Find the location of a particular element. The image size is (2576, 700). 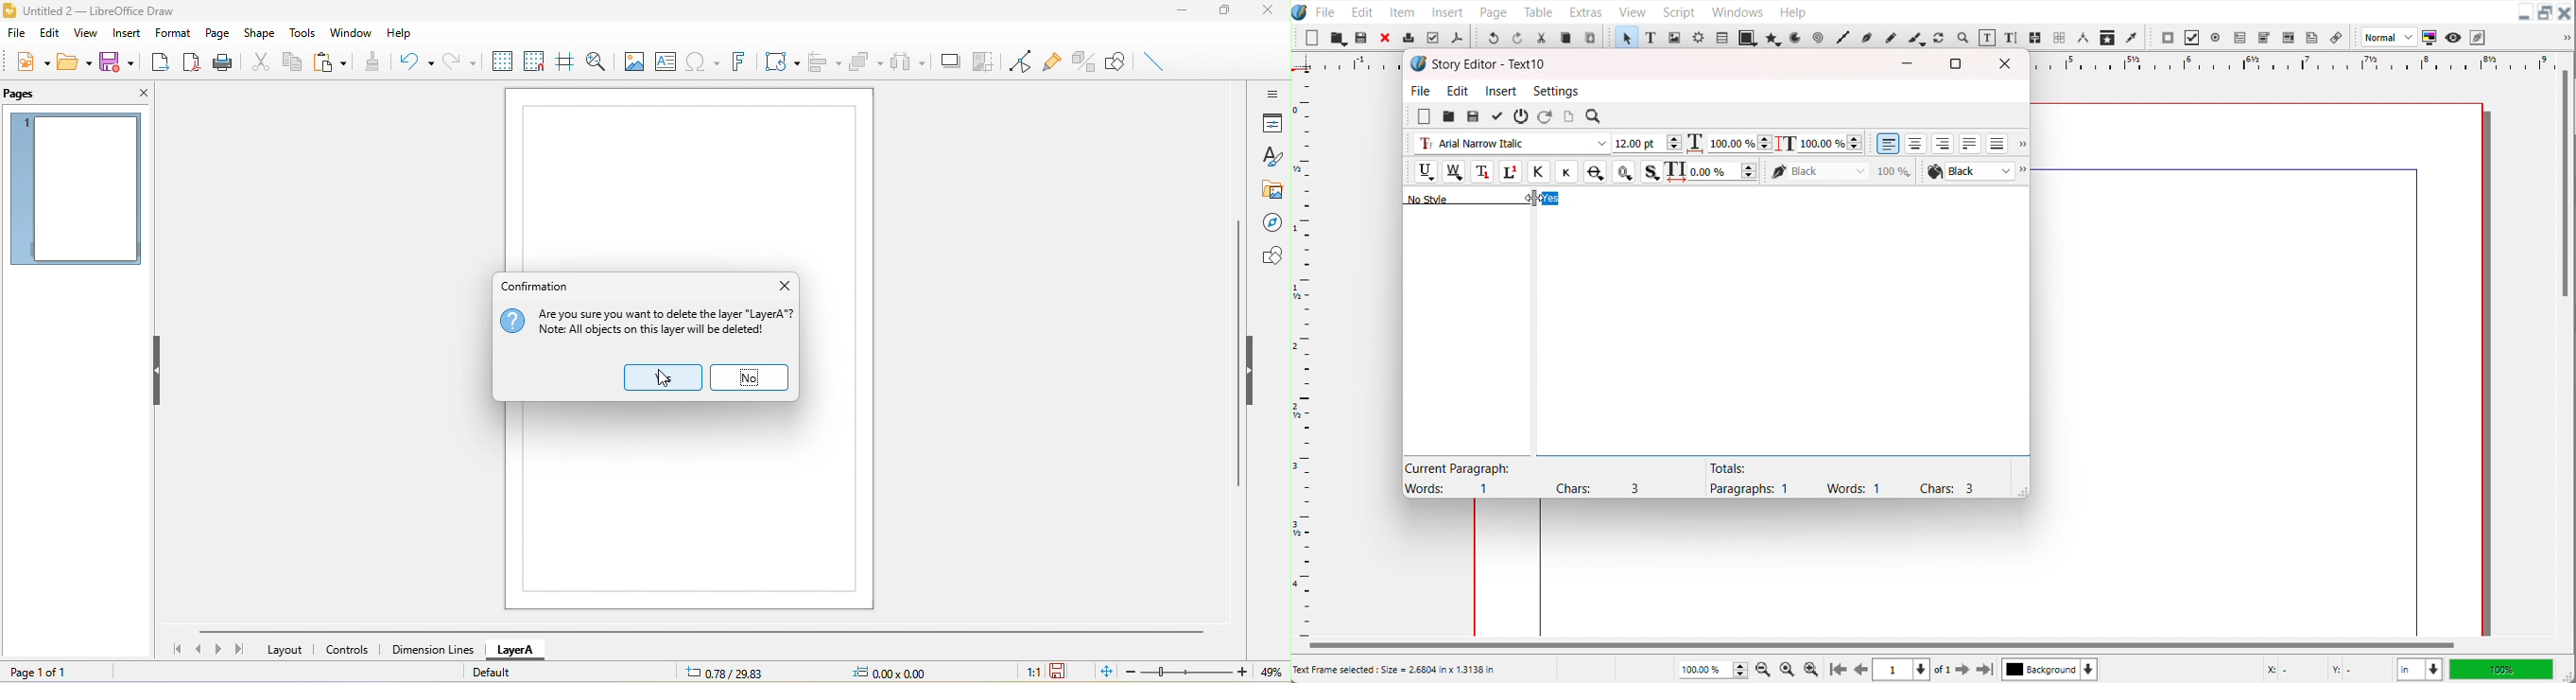

layout is located at coordinates (289, 652).